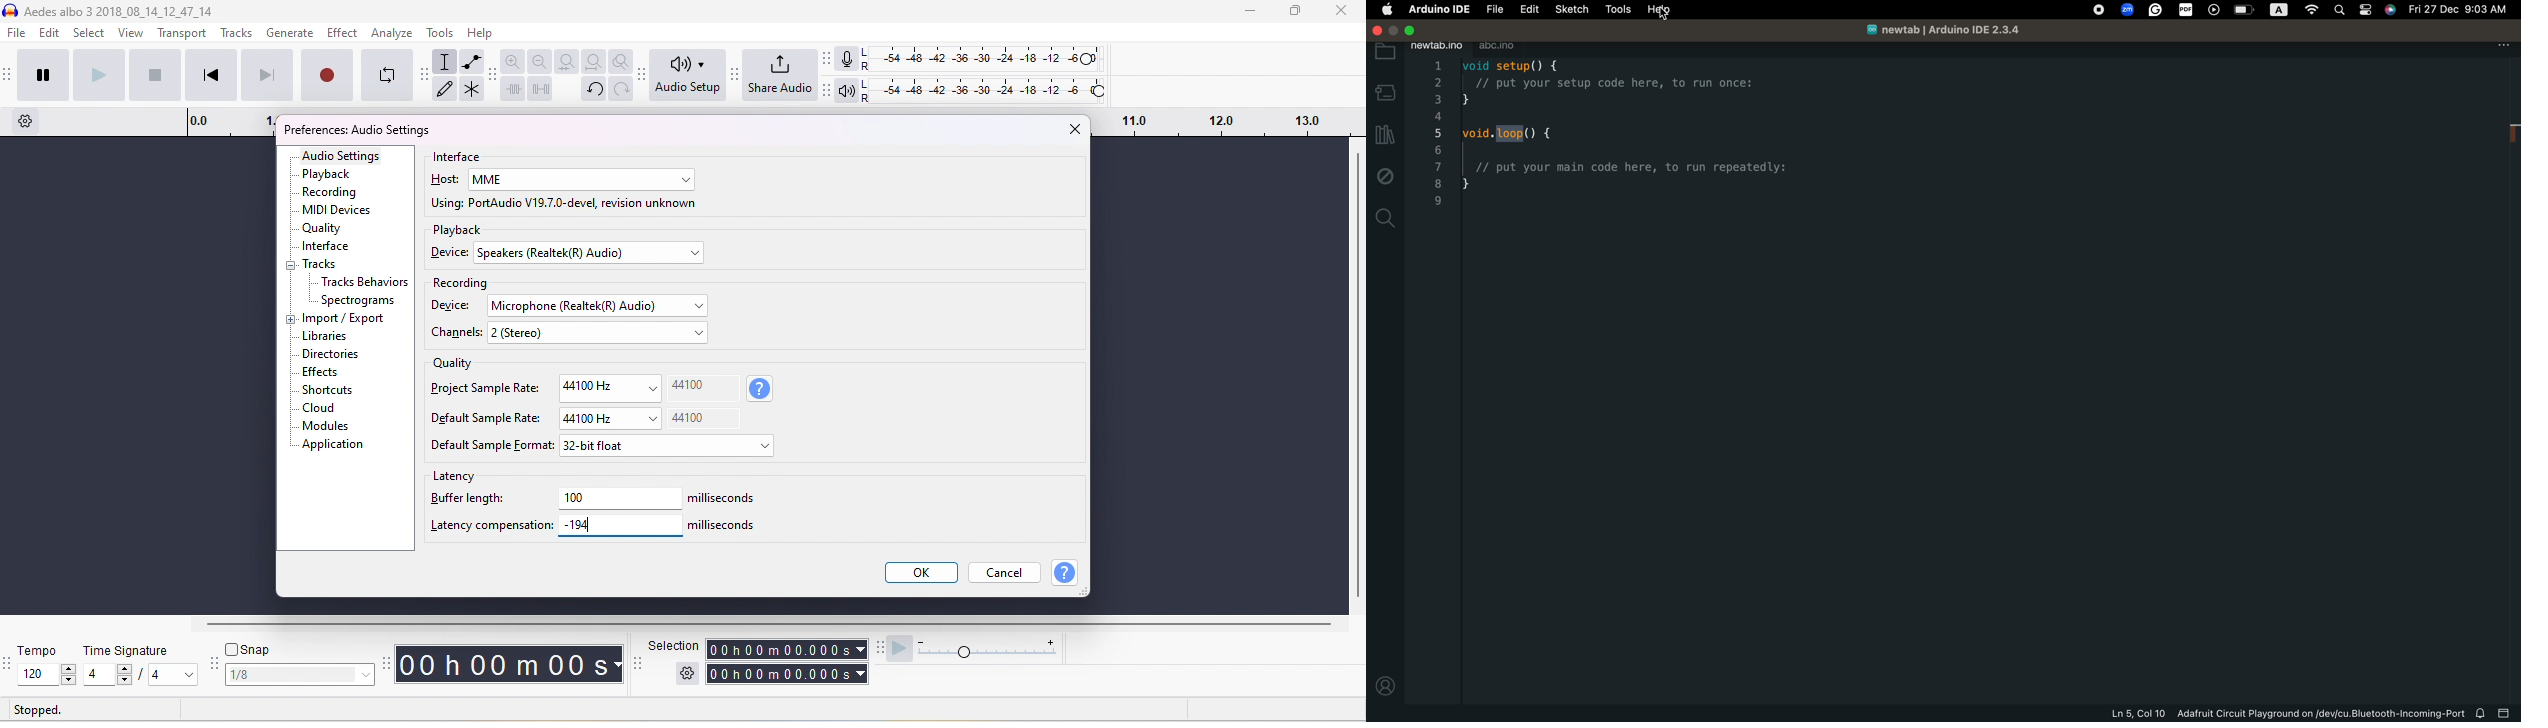  Describe the element at coordinates (724, 524) in the screenshot. I see `milliseconds` at that location.